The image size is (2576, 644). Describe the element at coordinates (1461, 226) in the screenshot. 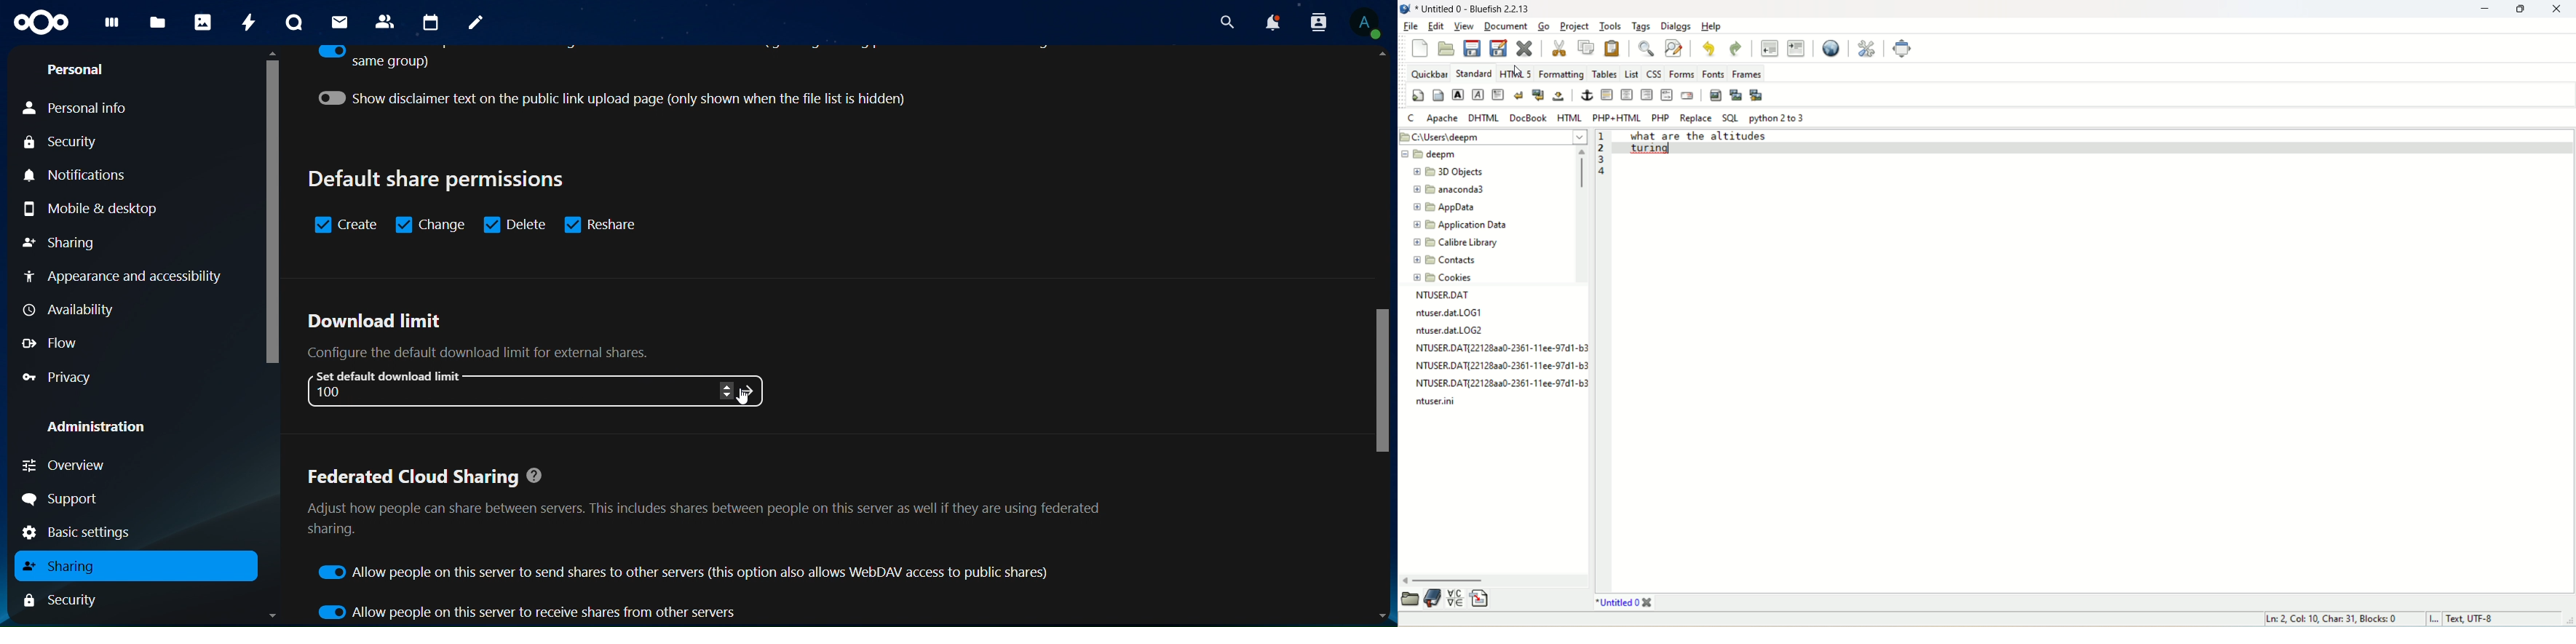

I see `application` at that location.